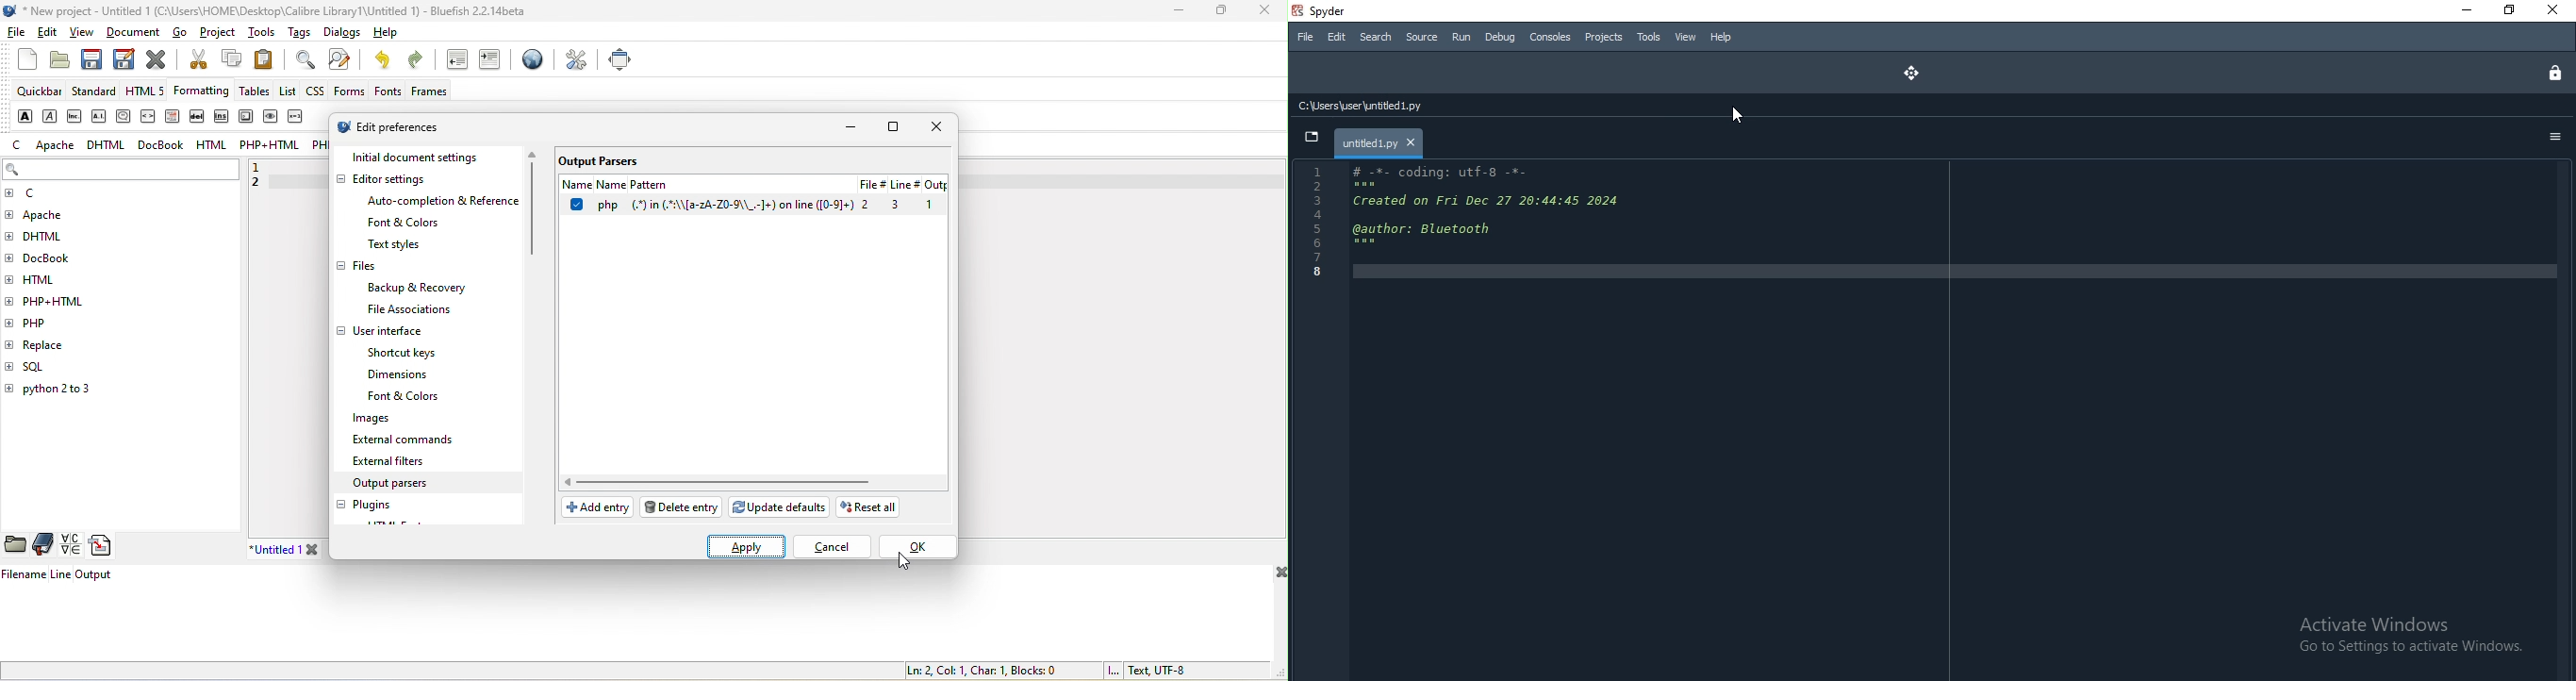 The height and width of the screenshot is (700, 2576). Describe the element at coordinates (147, 118) in the screenshot. I see `code` at that location.